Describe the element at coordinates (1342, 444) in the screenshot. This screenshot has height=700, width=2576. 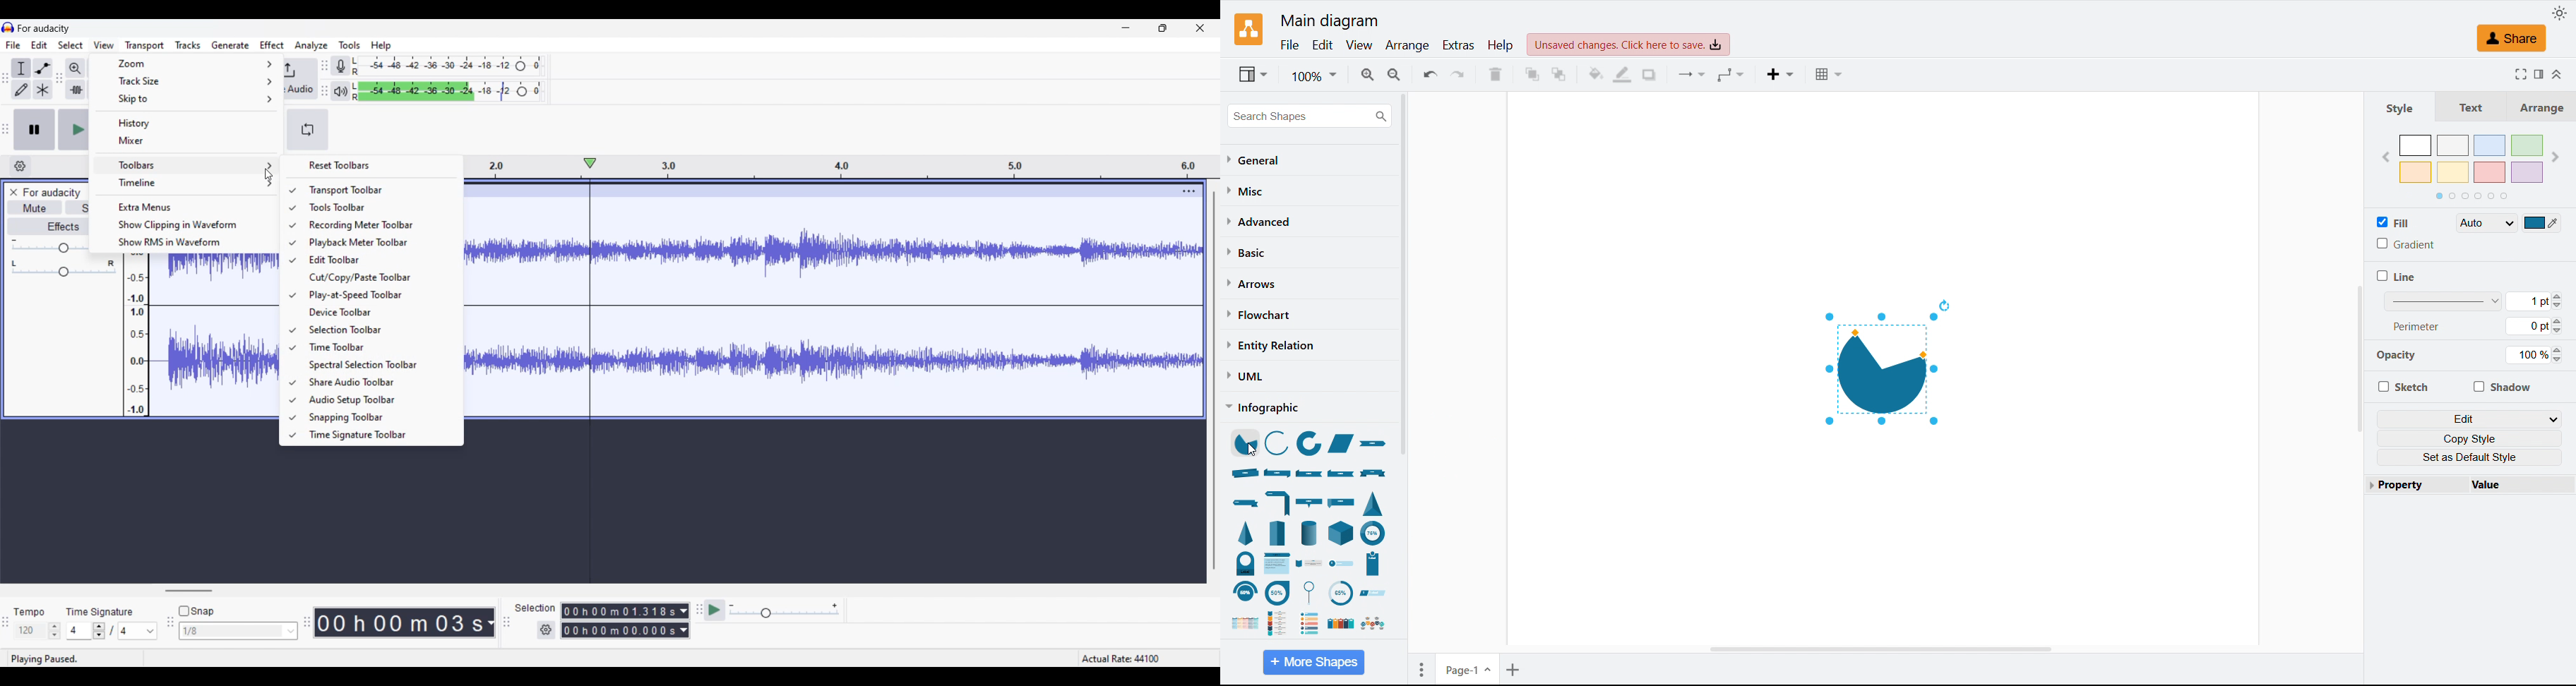
I see `trapezoid` at that location.